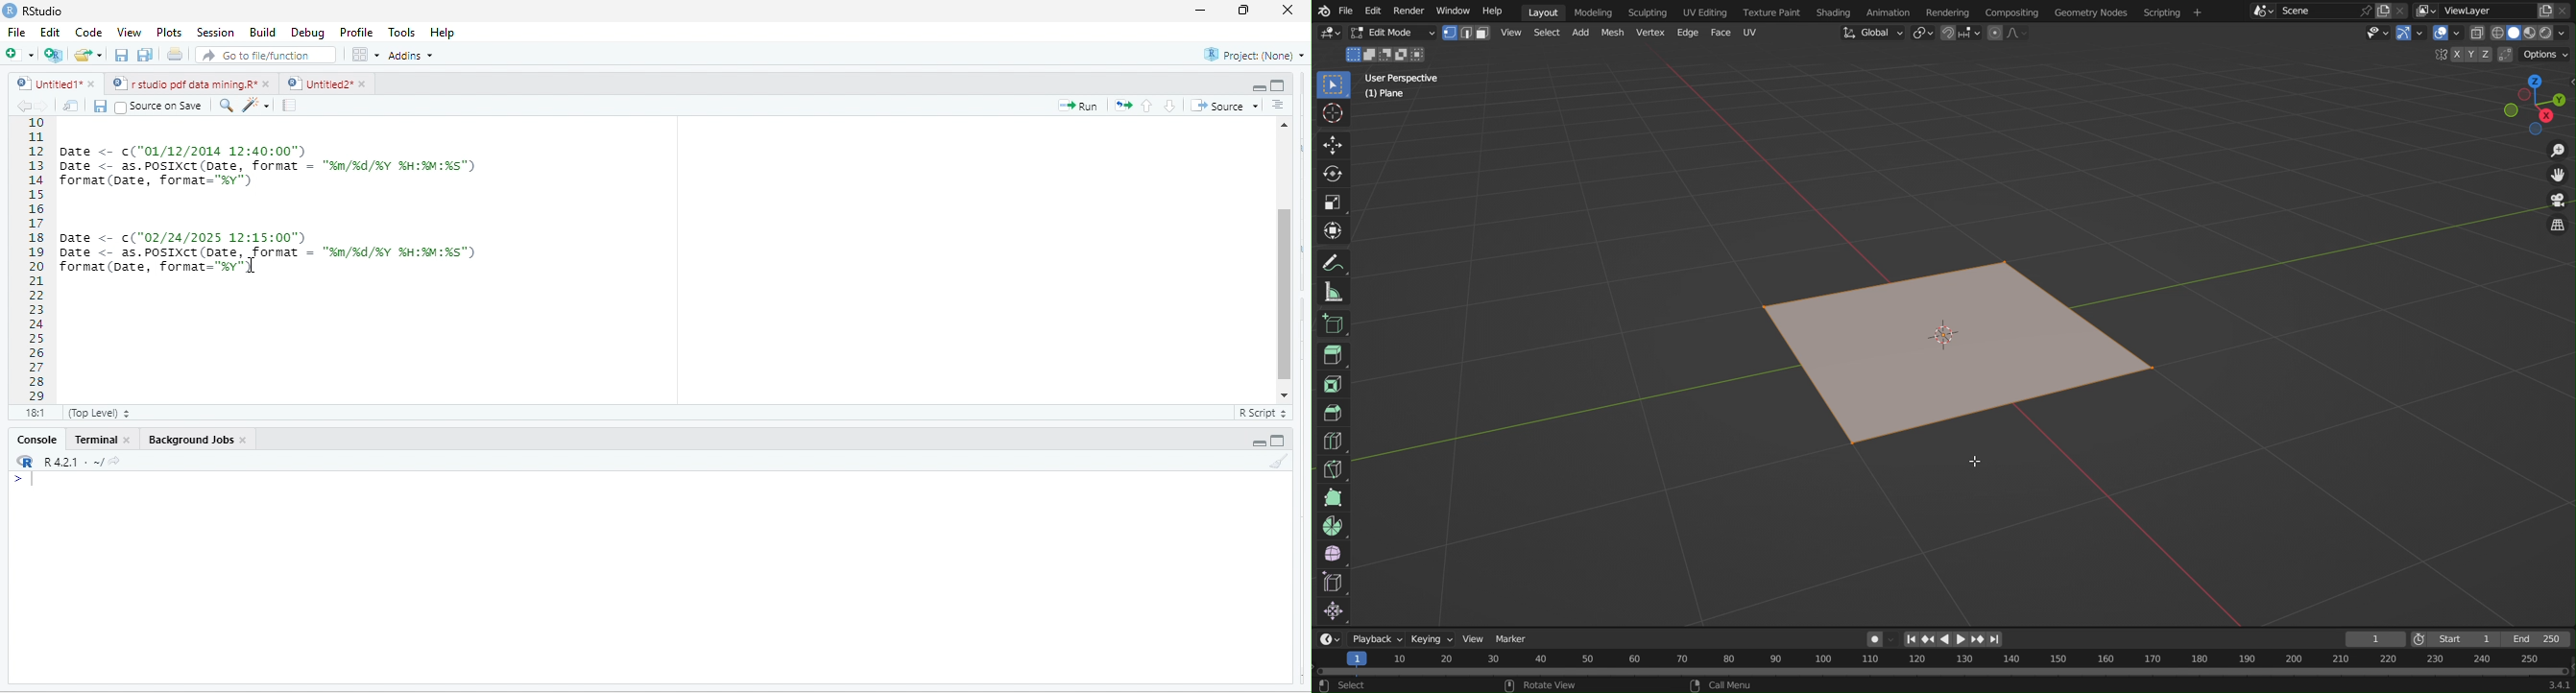 The height and width of the screenshot is (700, 2576). Describe the element at coordinates (305, 271) in the screenshot. I see `< format(x, -) 24/2025 12:15:00")
<= as.POSIXCT (Date, format = “%m/¥d/%Y %H:imMi%s")
at (pate, format="%v")` at that location.